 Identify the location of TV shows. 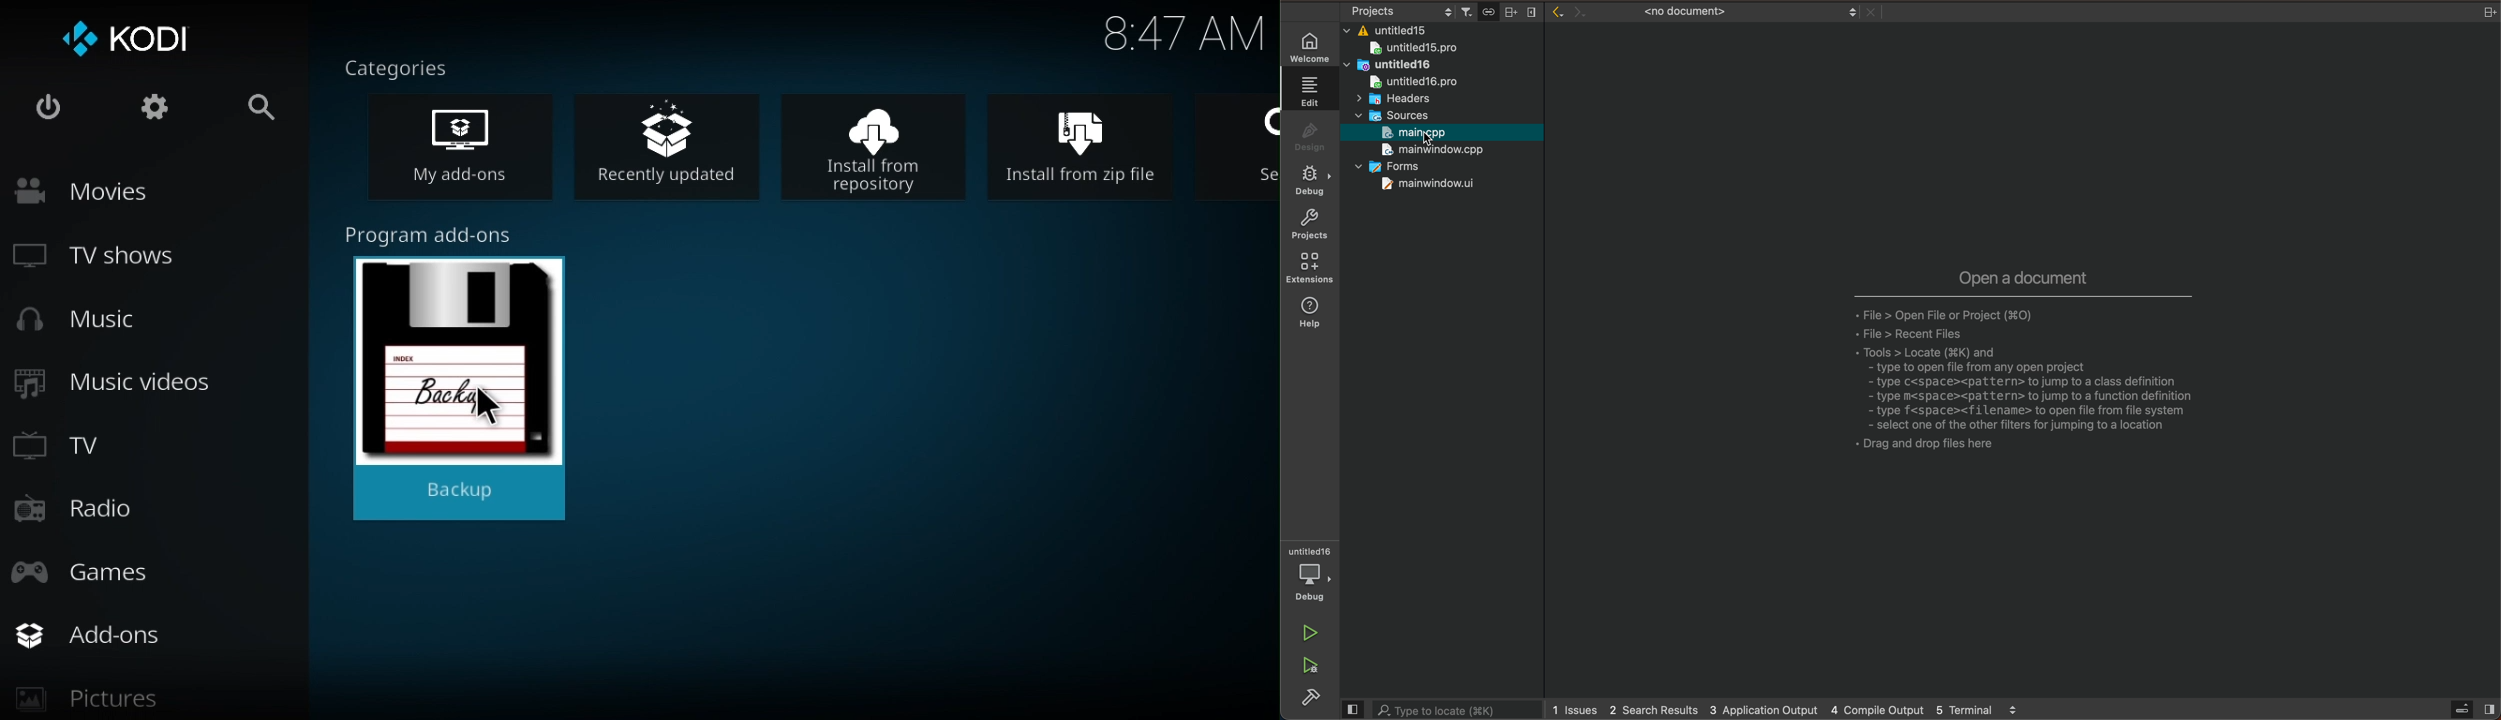
(114, 259).